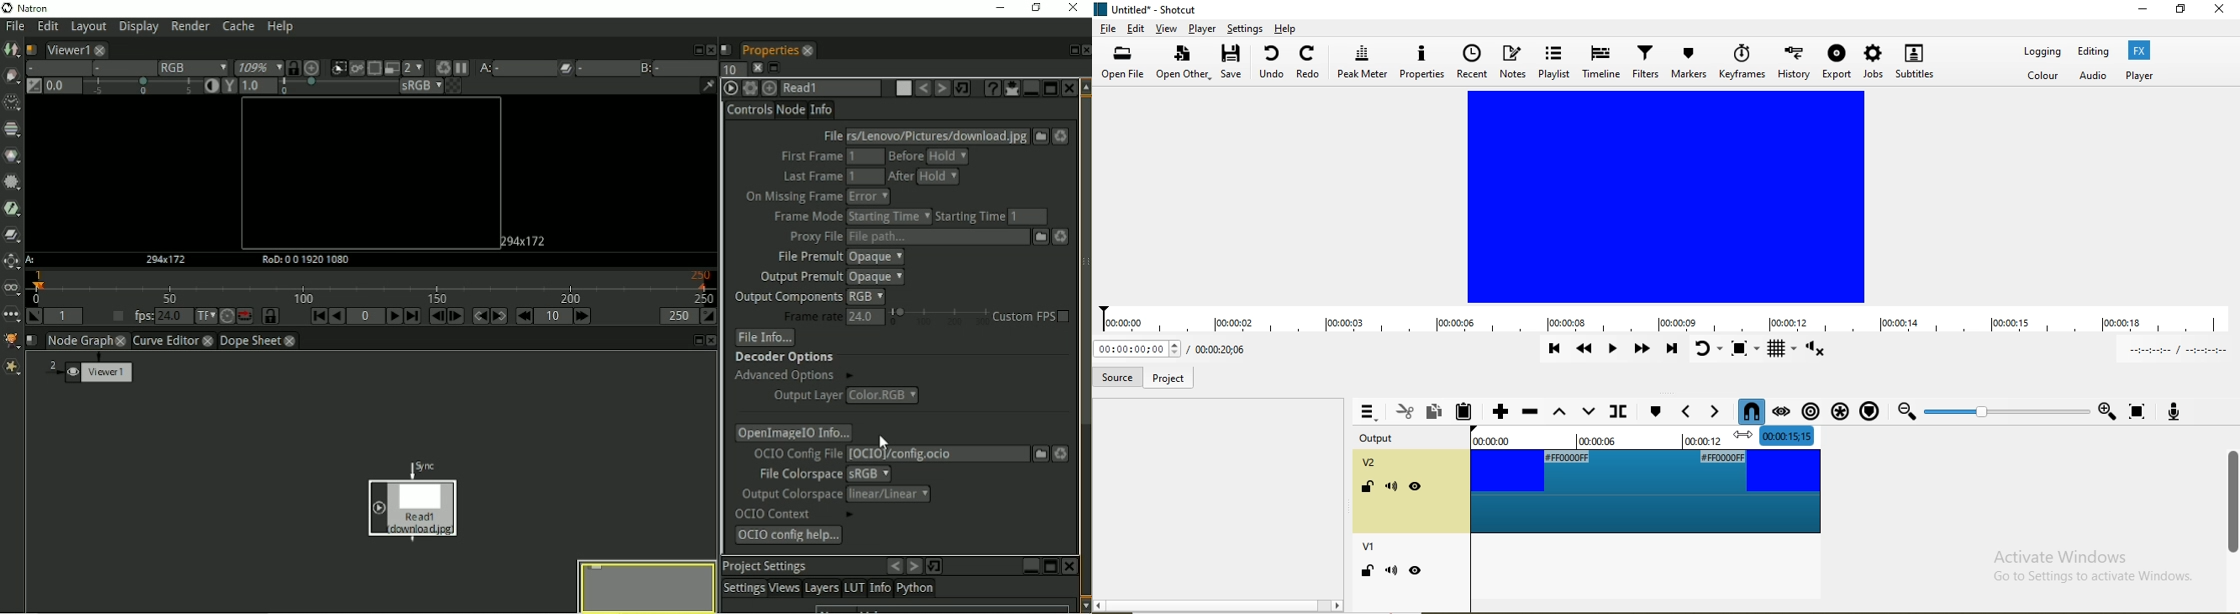 This screenshot has width=2240, height=616. What do you see at coordinates (1274, 64) in the screenshot?
I see `undo` at bounding box center [1274, 64].